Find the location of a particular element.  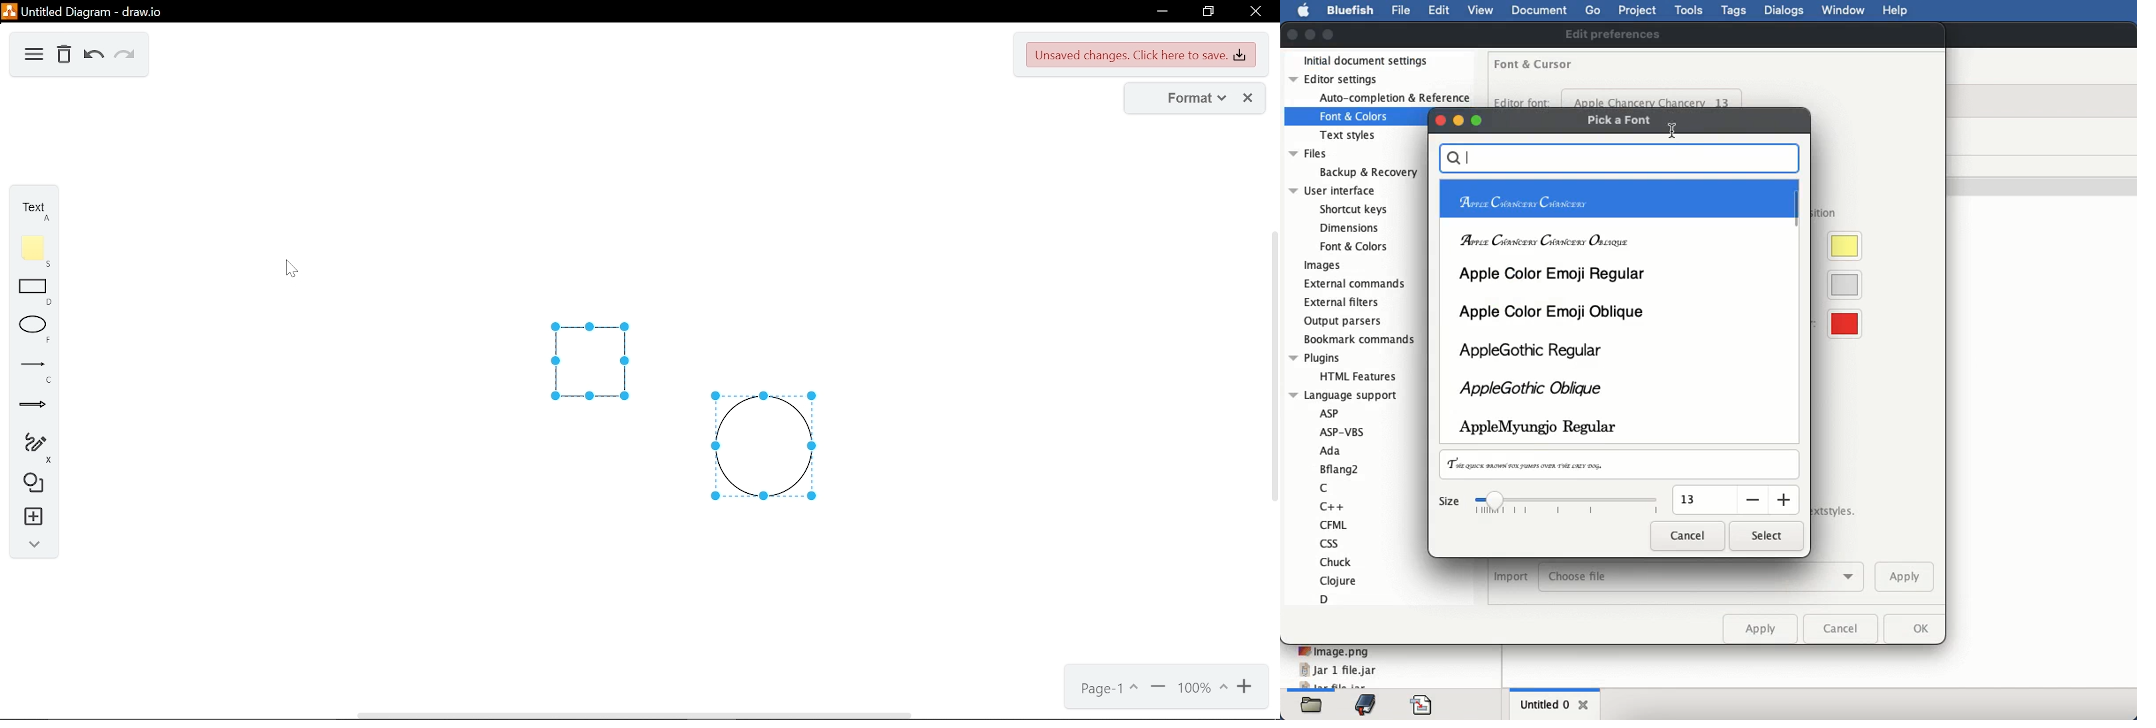

close is located at coordinates (1585, 705).